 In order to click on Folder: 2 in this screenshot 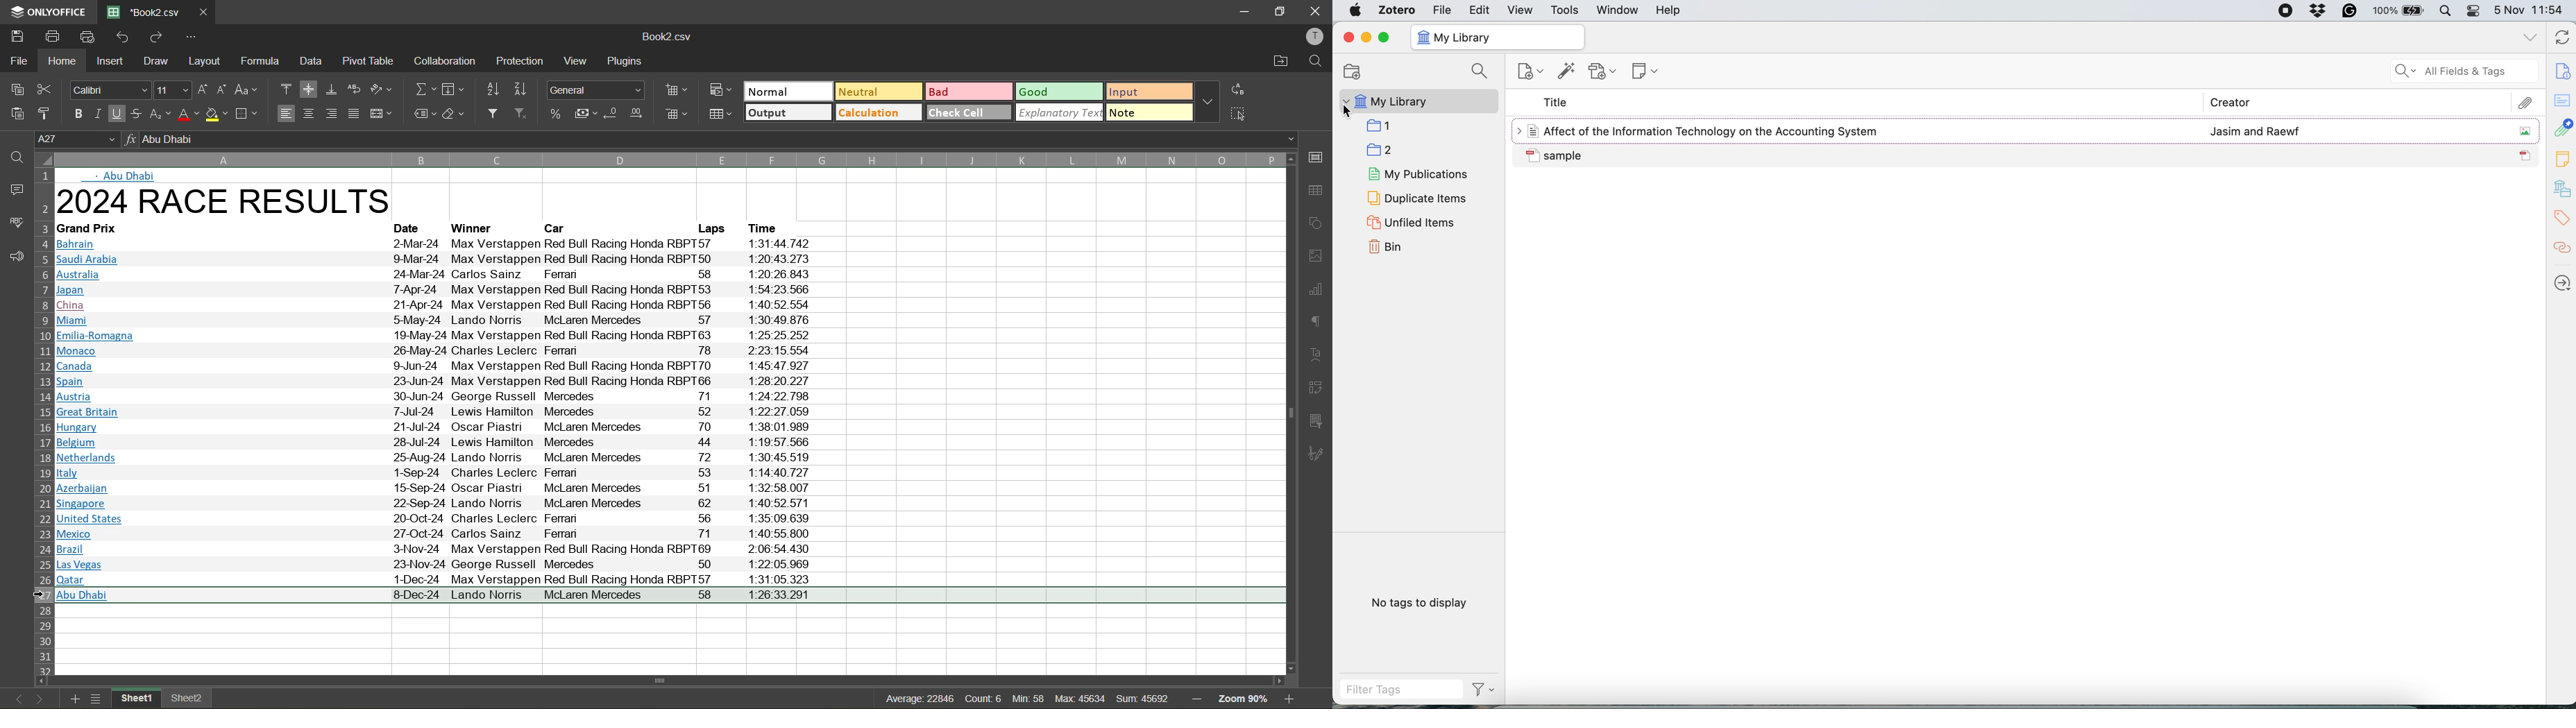, I will do `click(1385, 150)`.